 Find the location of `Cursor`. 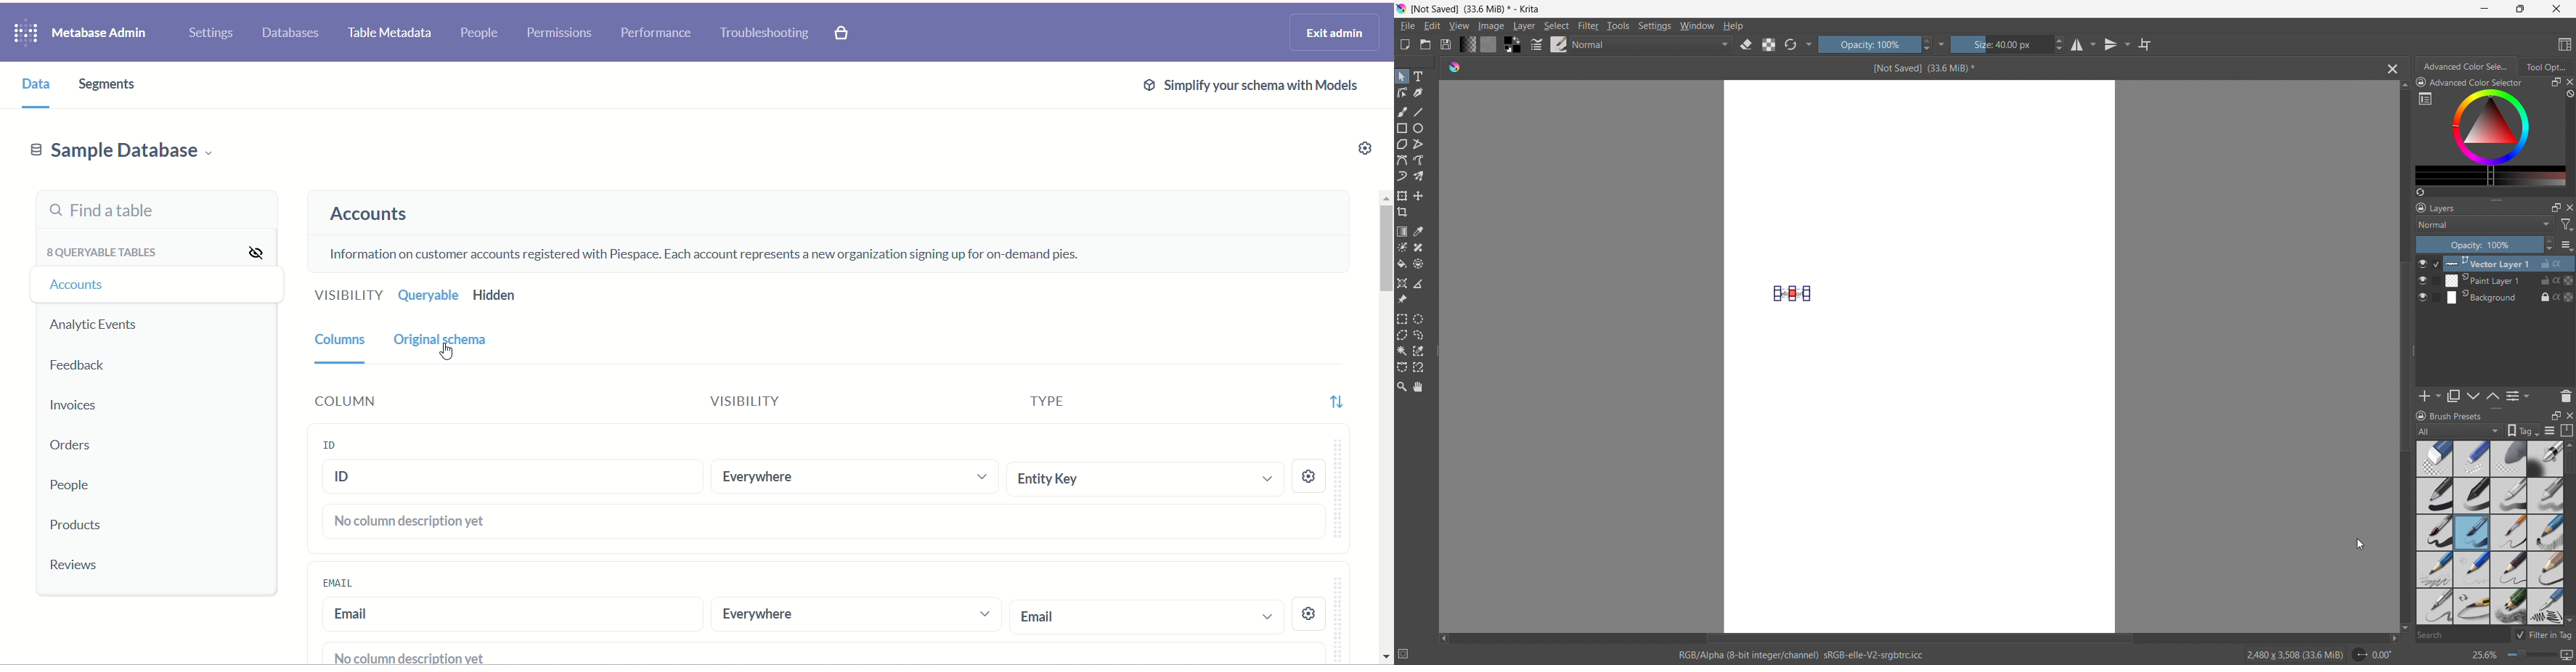

Cursor is located at coordinates (447, 352).